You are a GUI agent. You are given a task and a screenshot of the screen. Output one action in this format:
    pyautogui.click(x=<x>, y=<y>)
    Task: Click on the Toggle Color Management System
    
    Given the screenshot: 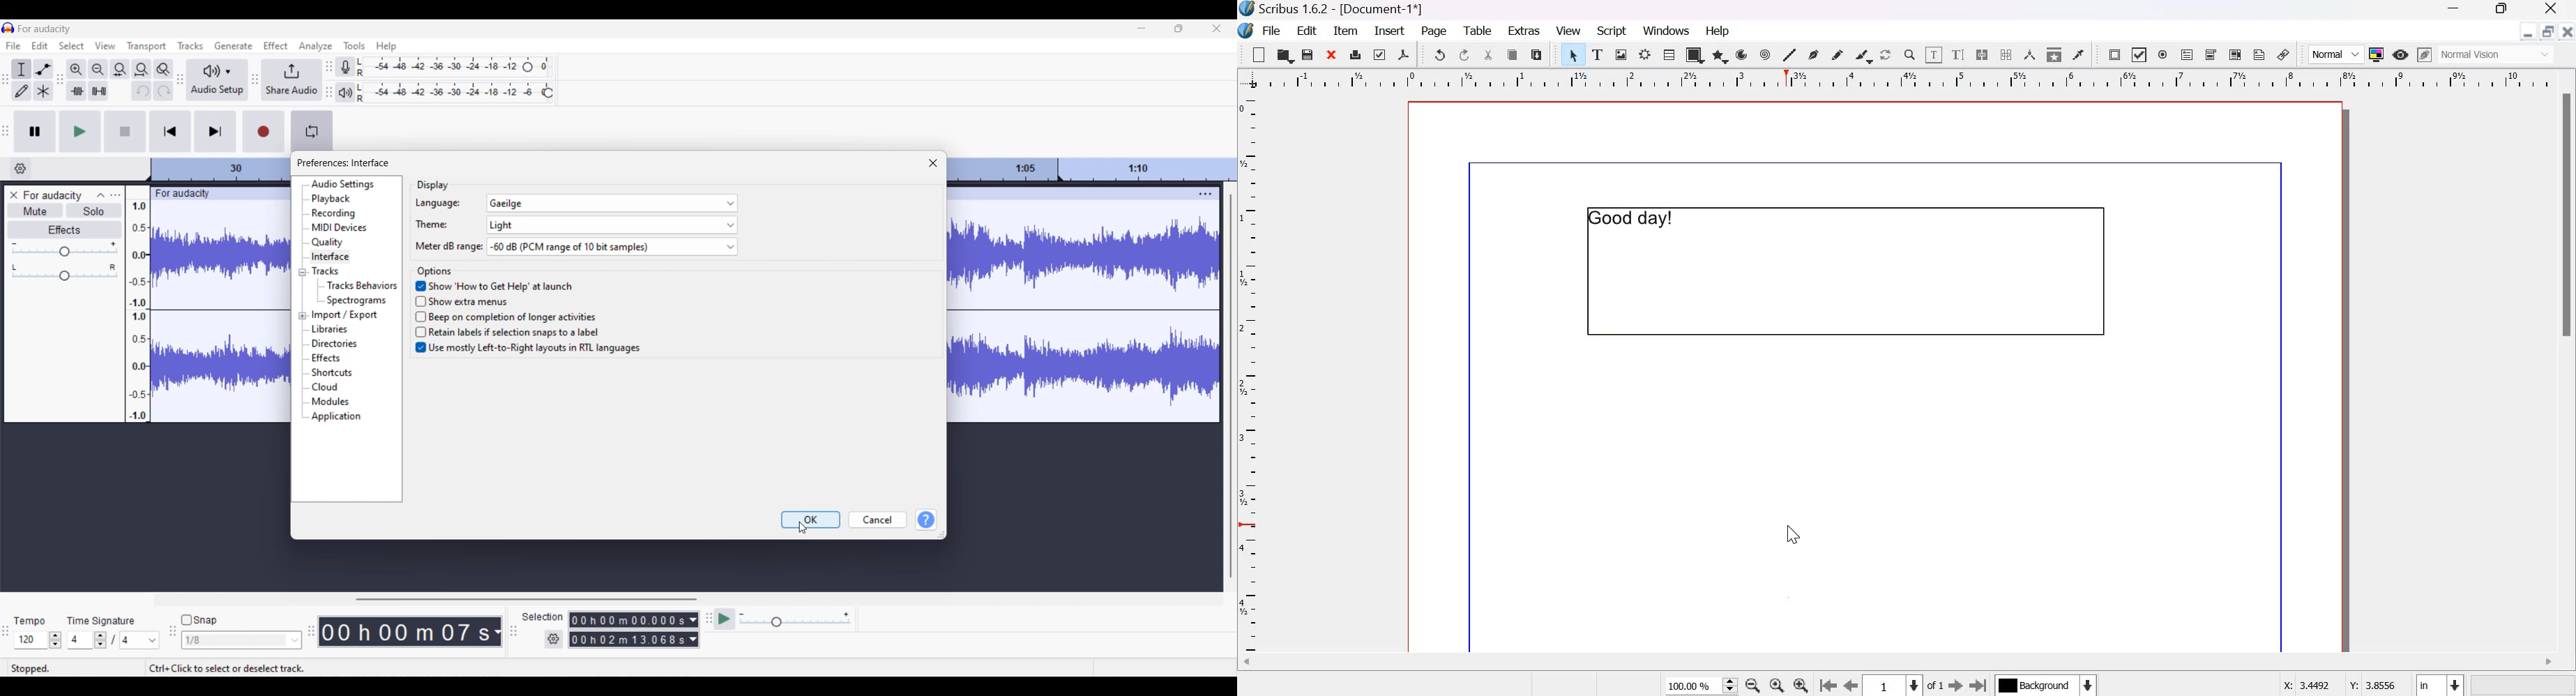 What is the action you would take?
    pyautogui.click(x=2377, y=54)
    